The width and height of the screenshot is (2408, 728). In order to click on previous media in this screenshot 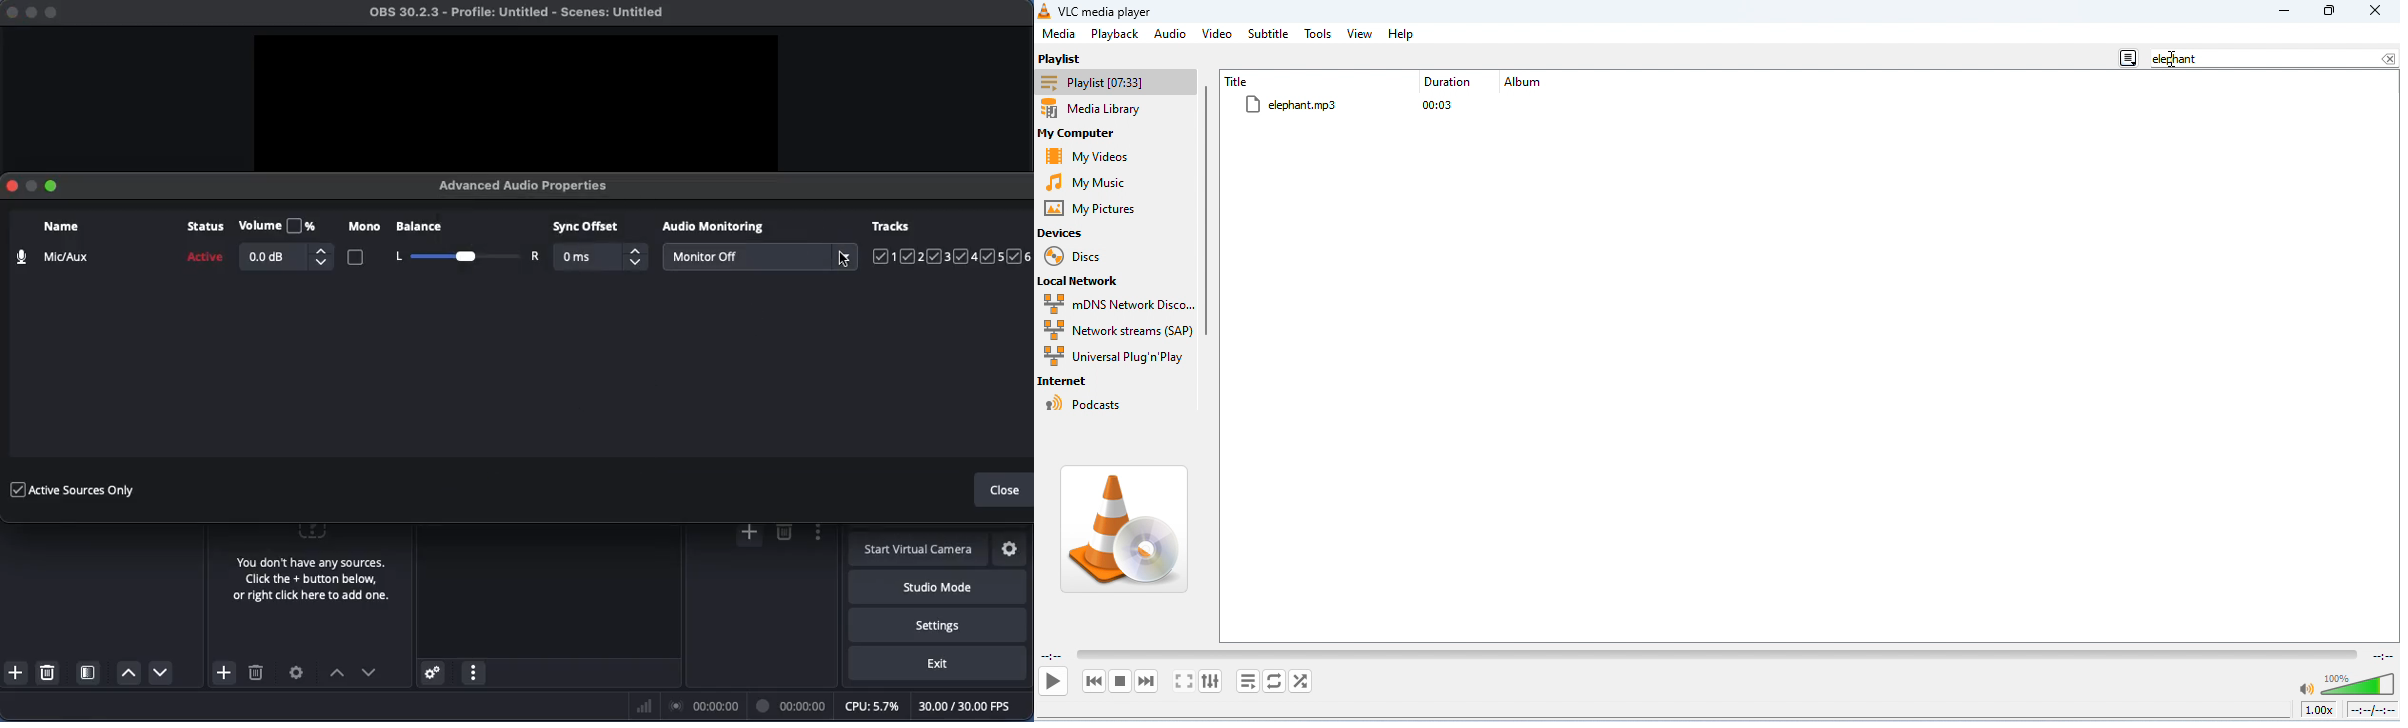, I will do `click(1095, 682)`.